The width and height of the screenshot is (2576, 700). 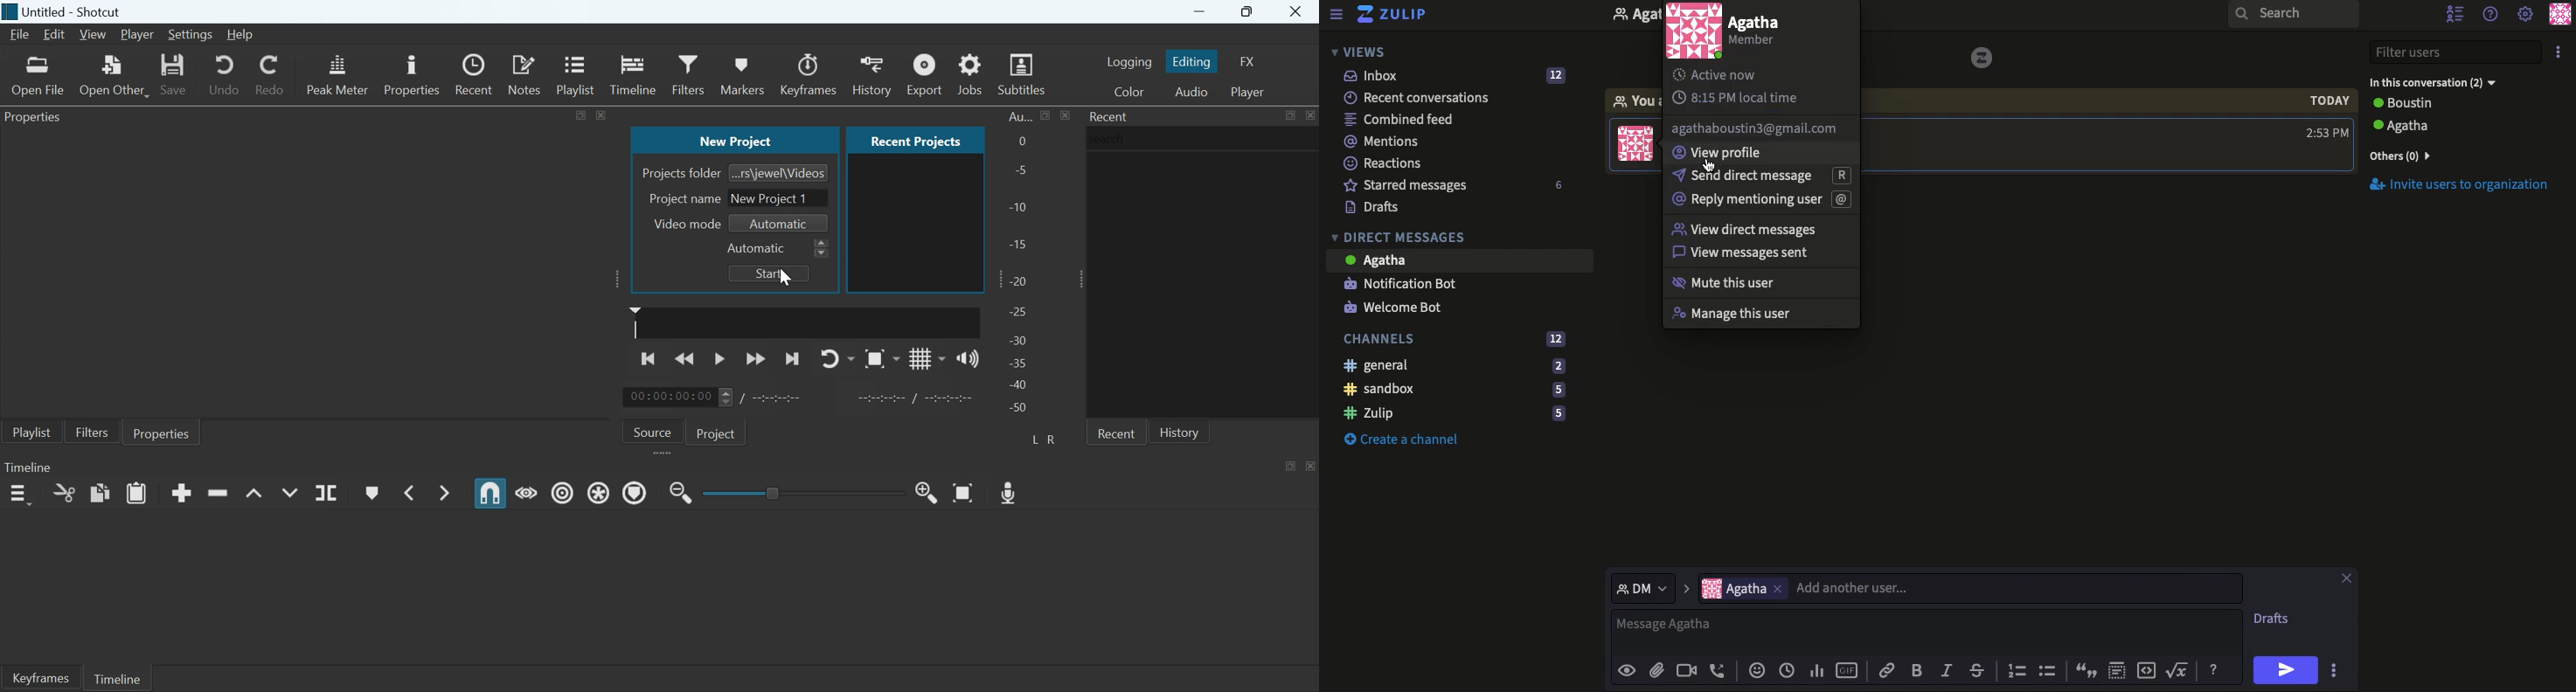 I want to click on Views, so click(x=1363, y=52).